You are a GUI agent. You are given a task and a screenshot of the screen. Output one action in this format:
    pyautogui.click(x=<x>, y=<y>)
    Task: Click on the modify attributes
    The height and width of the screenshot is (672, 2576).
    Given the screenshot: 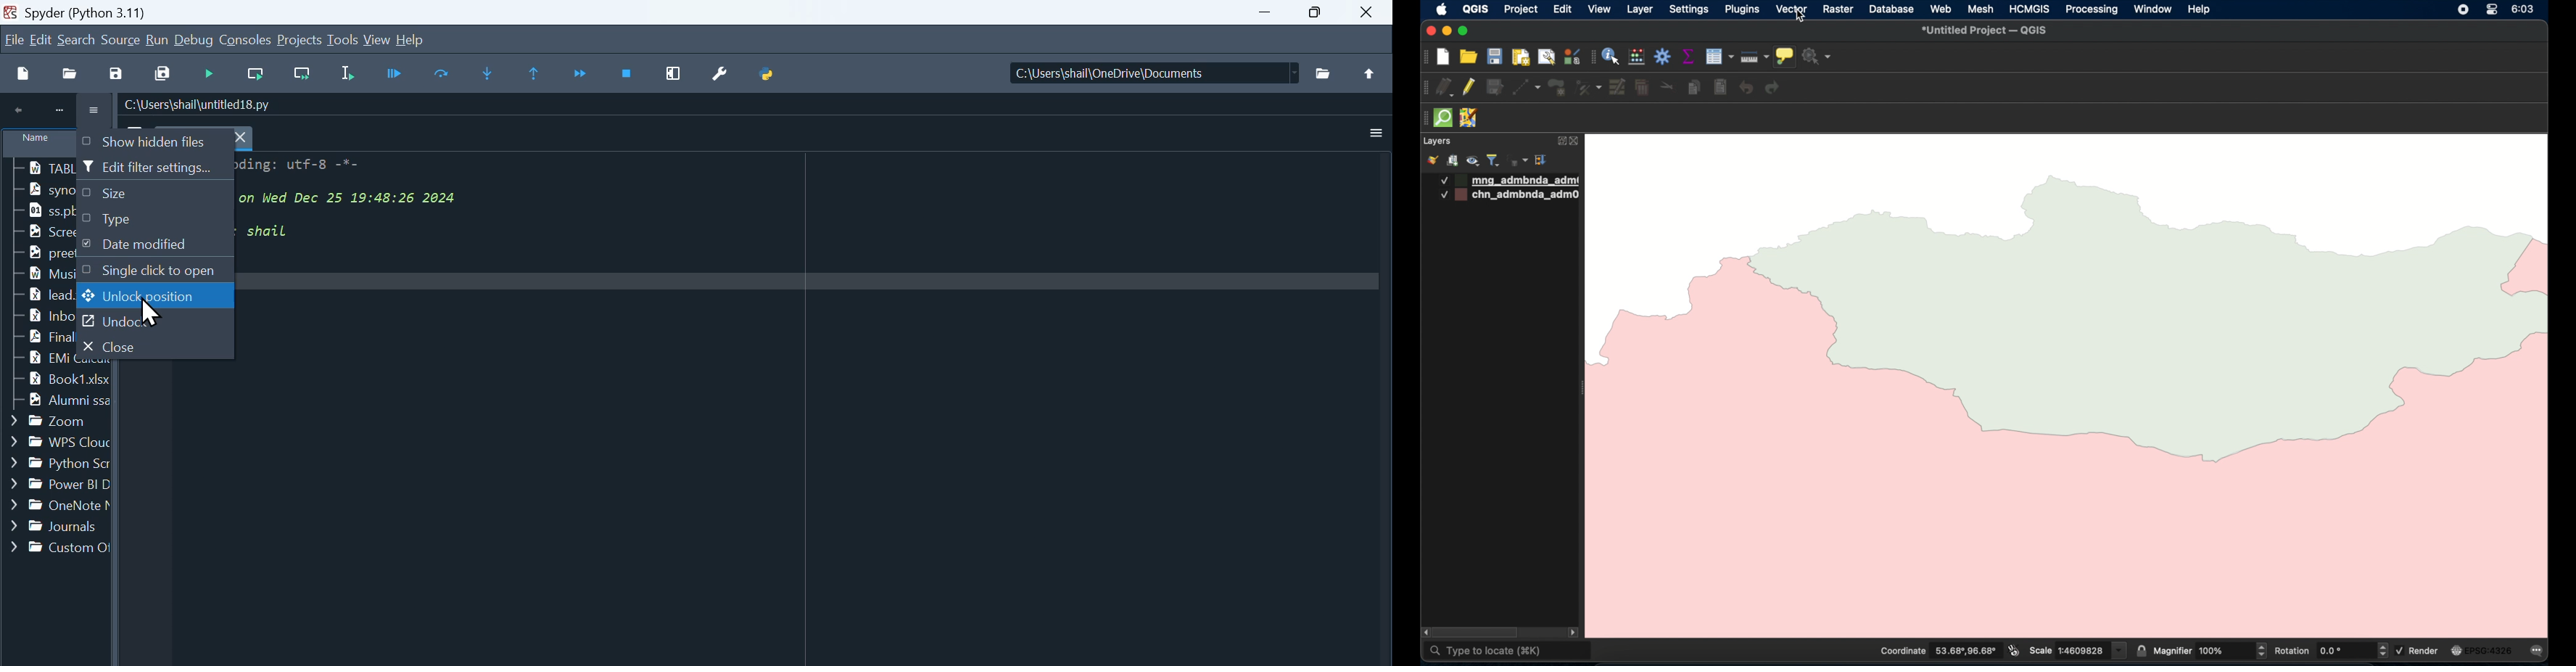 What is the action you would take?
    pyautogui.click(x=1618, y=88)
    